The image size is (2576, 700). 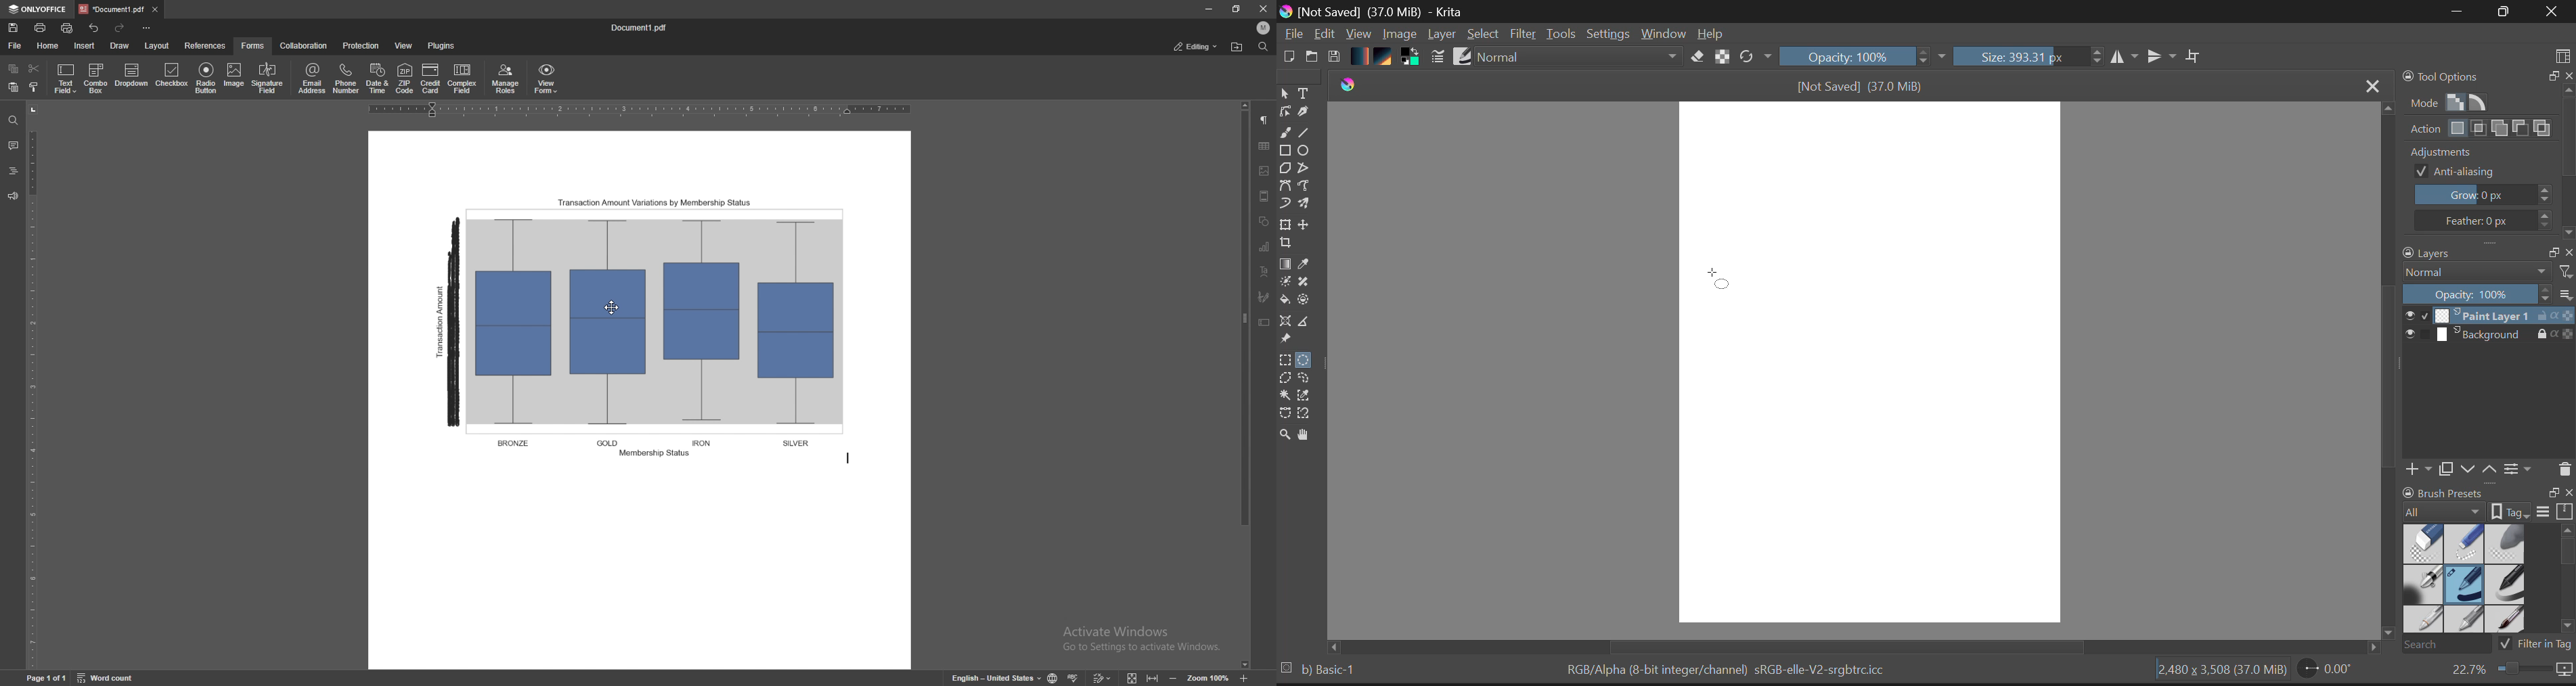 What do you see at coordinates (440, 46) in the screenshot?
I see `plugins` at bounding box center [440, 46].